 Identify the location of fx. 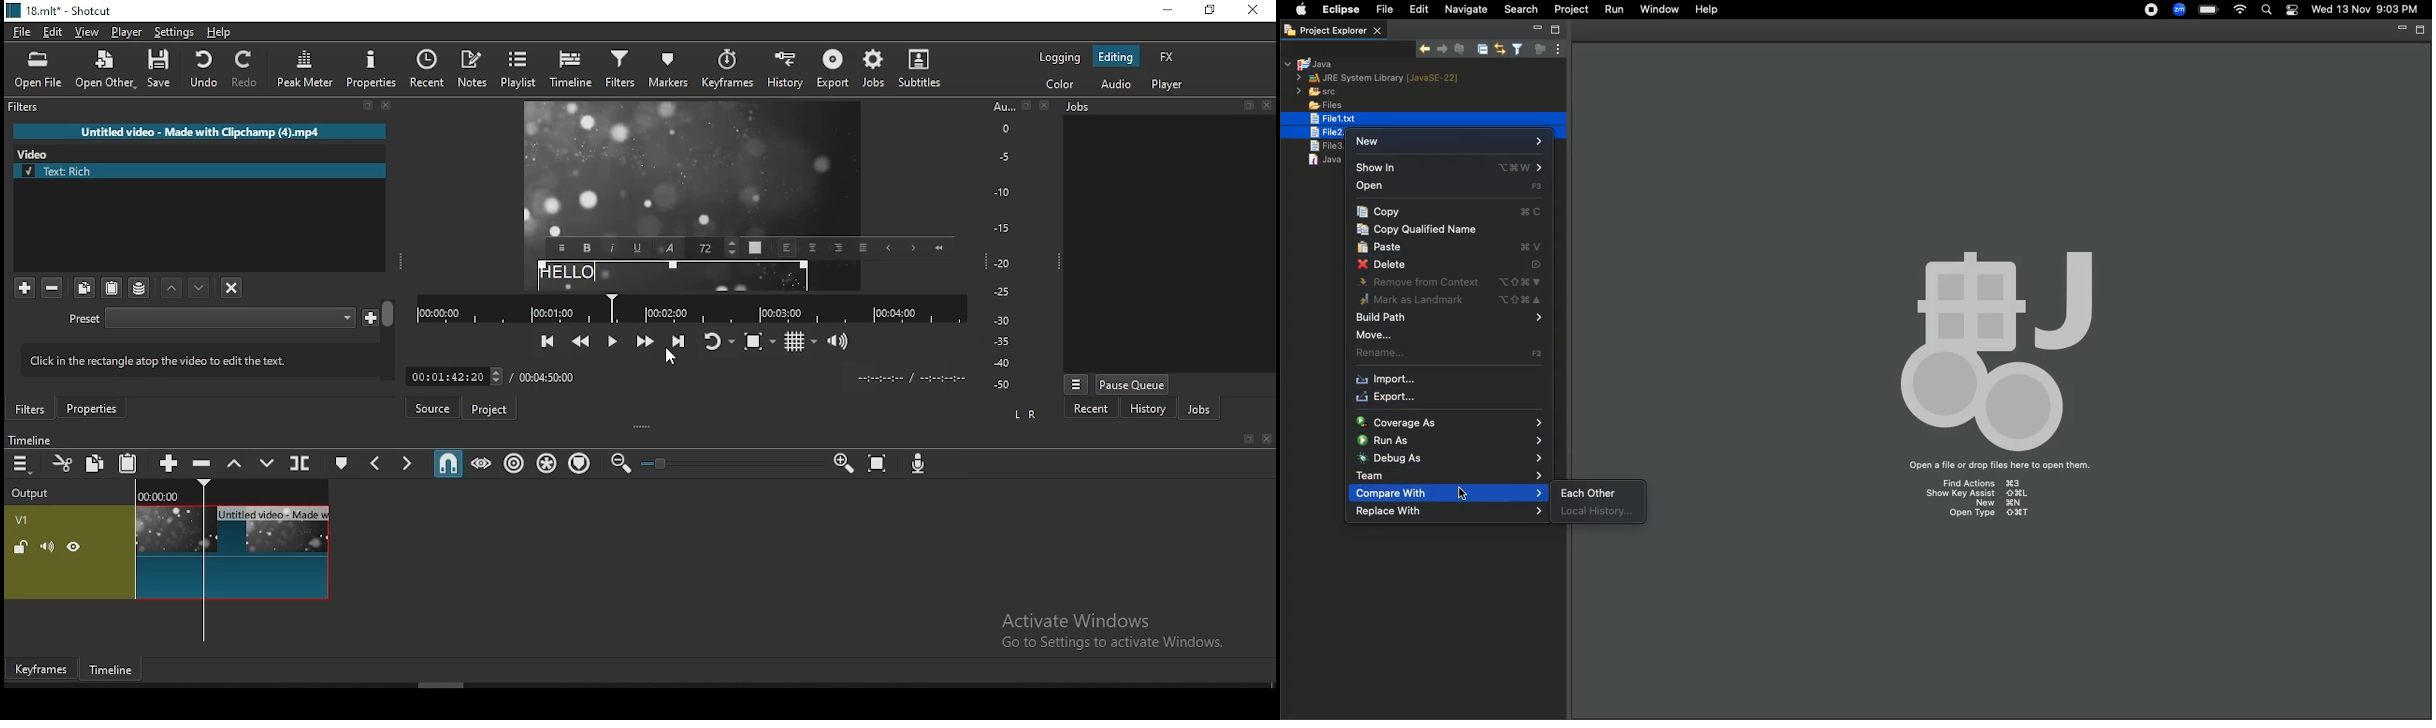
(1168, 56).